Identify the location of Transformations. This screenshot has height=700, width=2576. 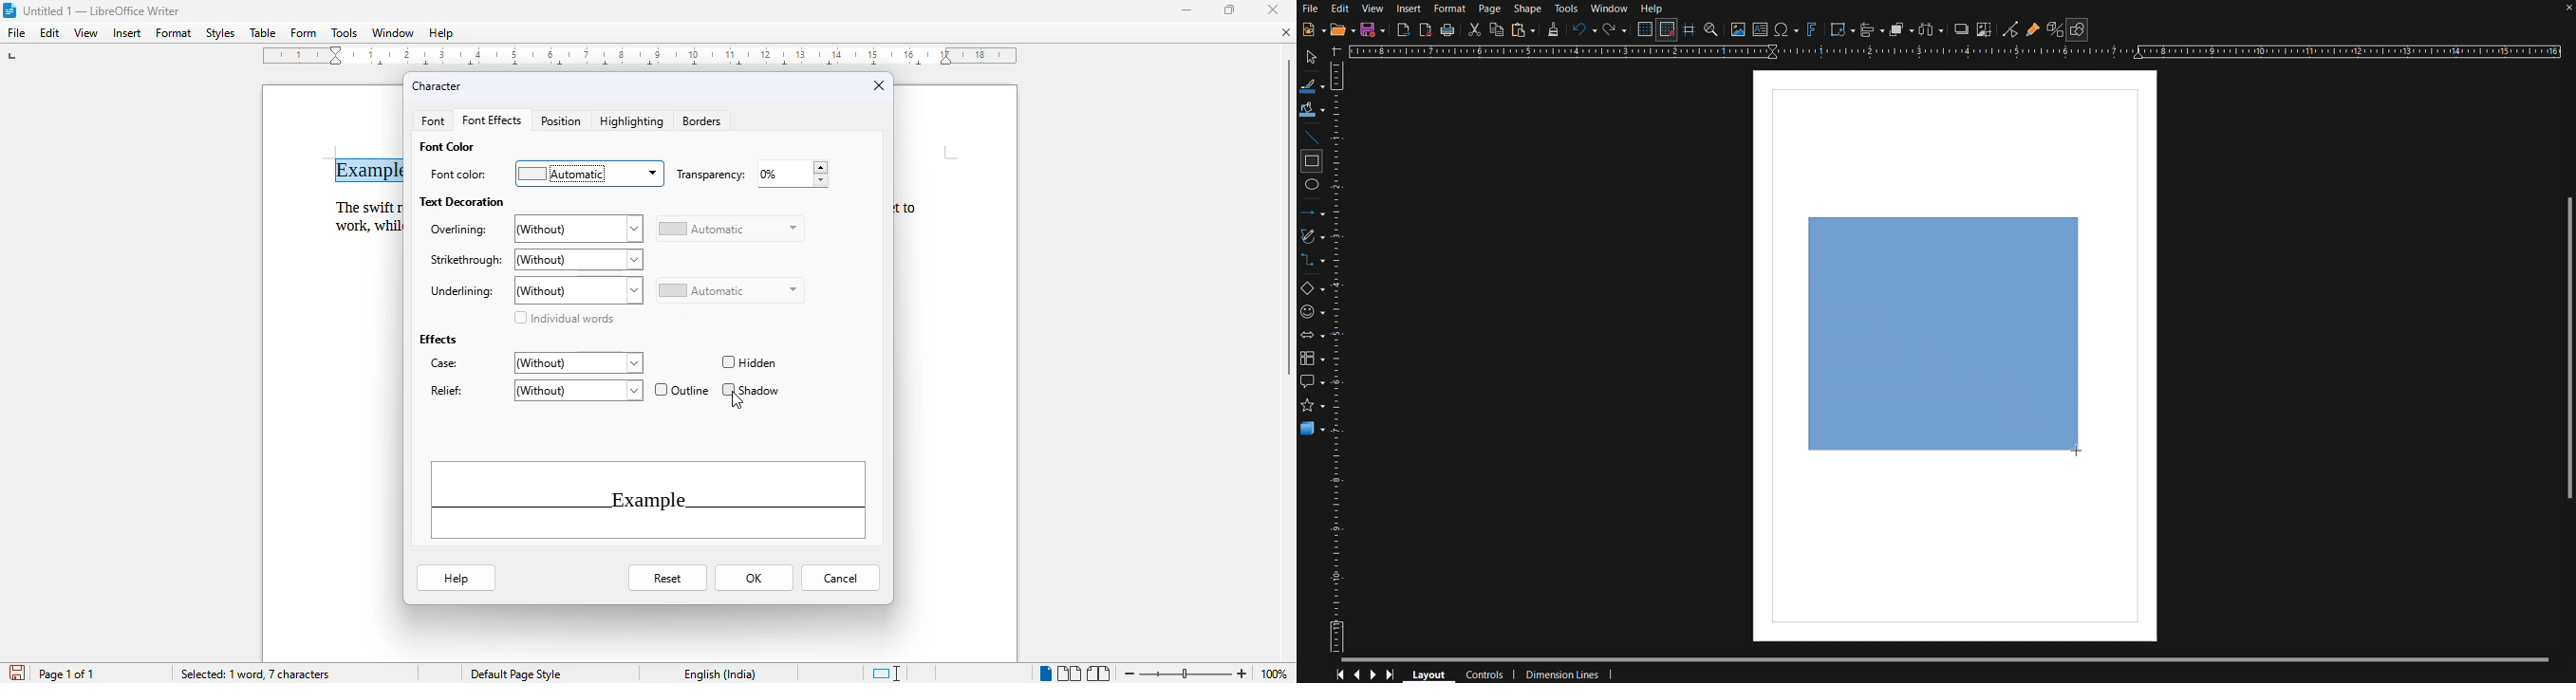
(1841, 30).